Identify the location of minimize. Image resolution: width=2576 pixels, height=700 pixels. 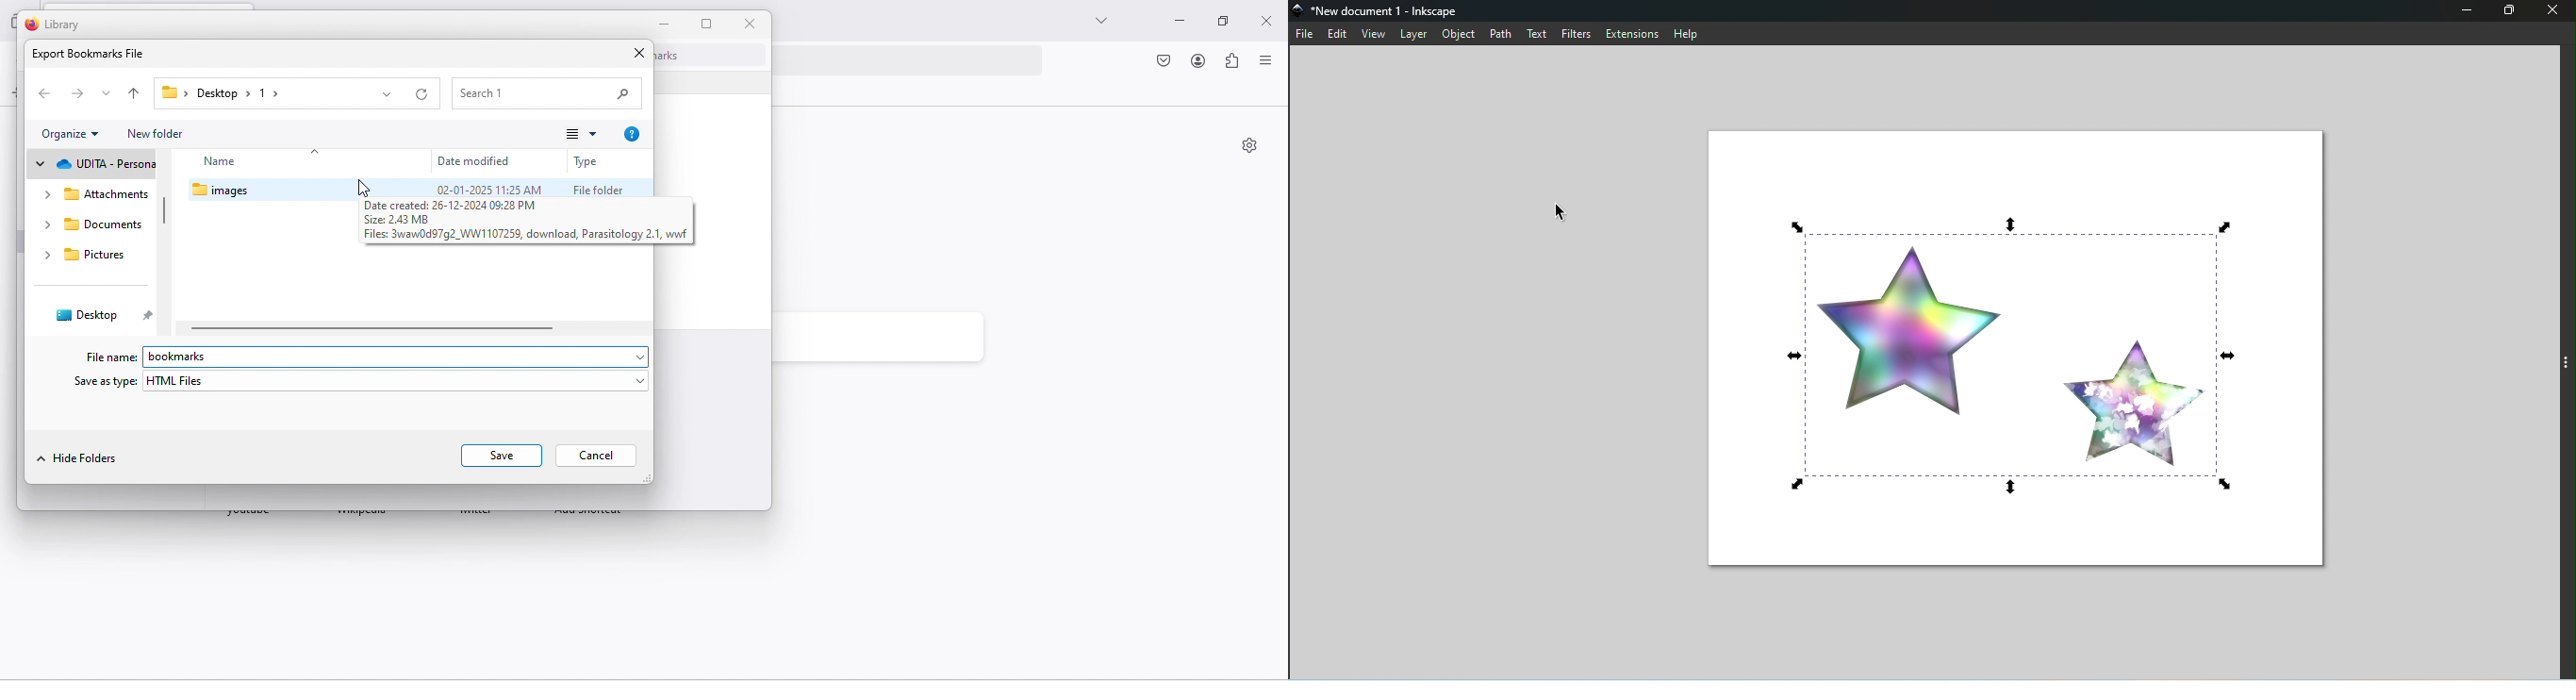
(665, 24).